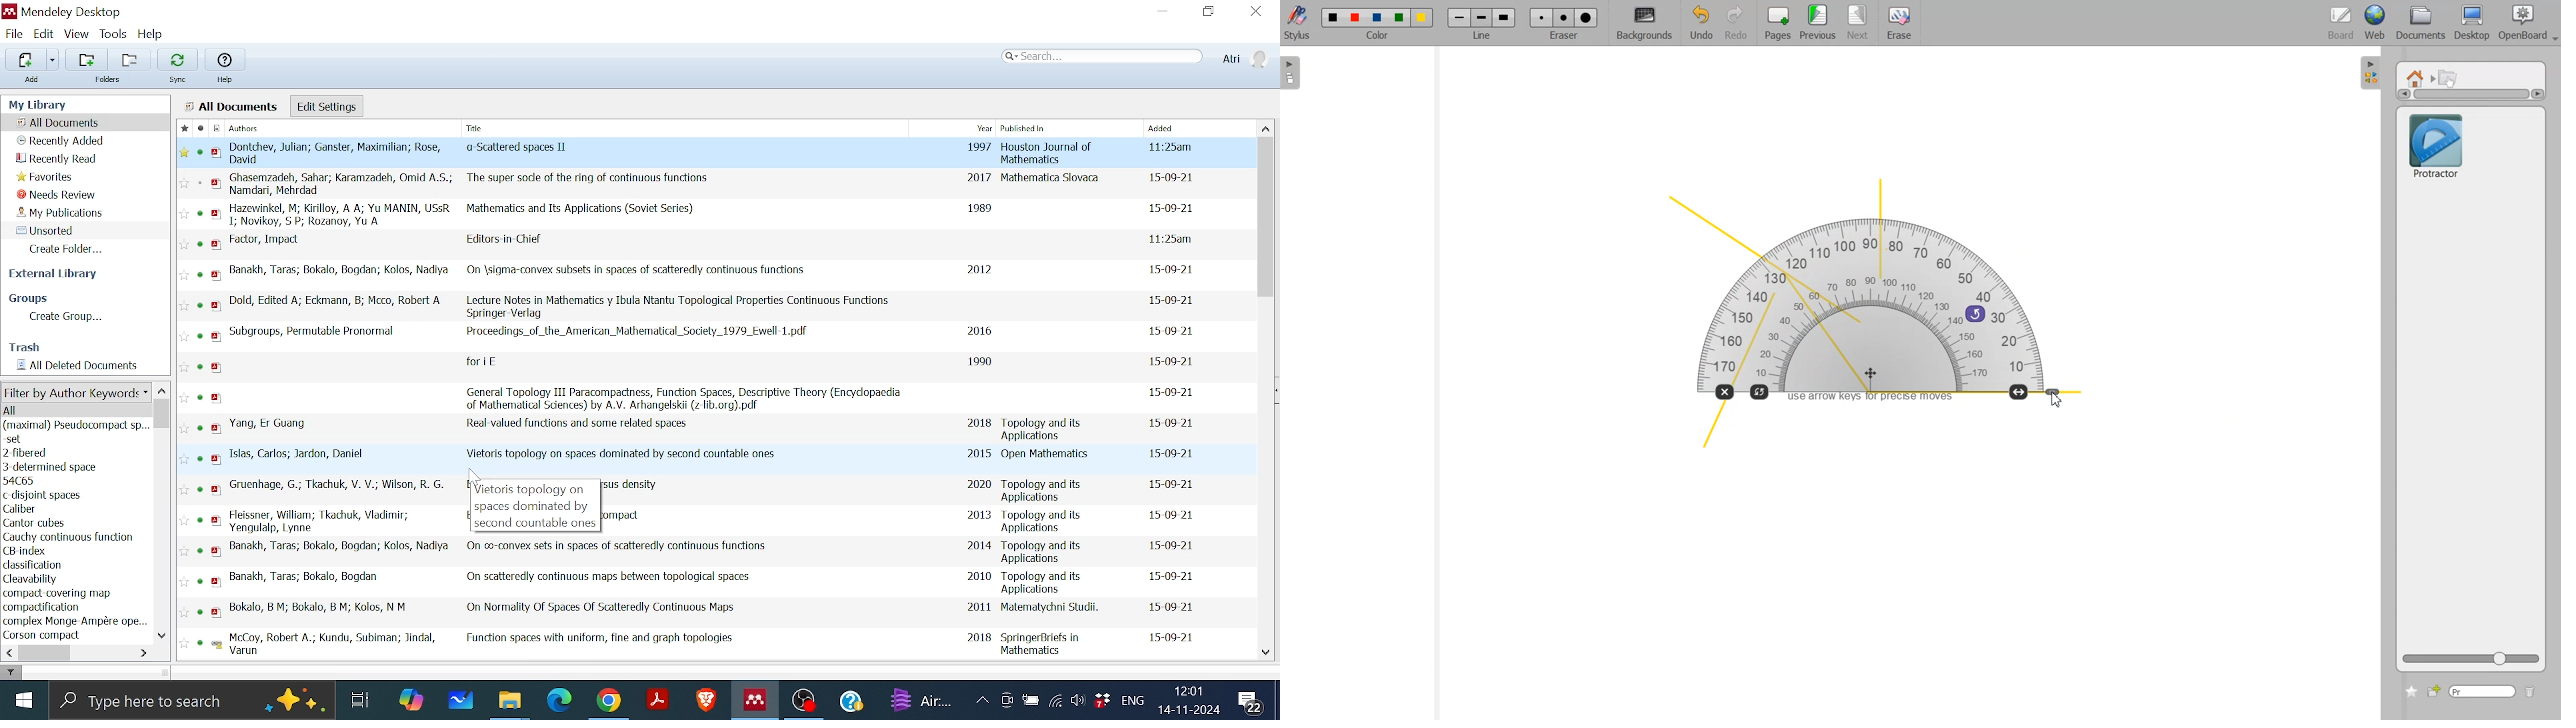 This screenshot has height=728, width=2576. What do you see at coordinates (1699, 24) in the screenshot?
I see `Undo` at bounding box center [1699, 24].